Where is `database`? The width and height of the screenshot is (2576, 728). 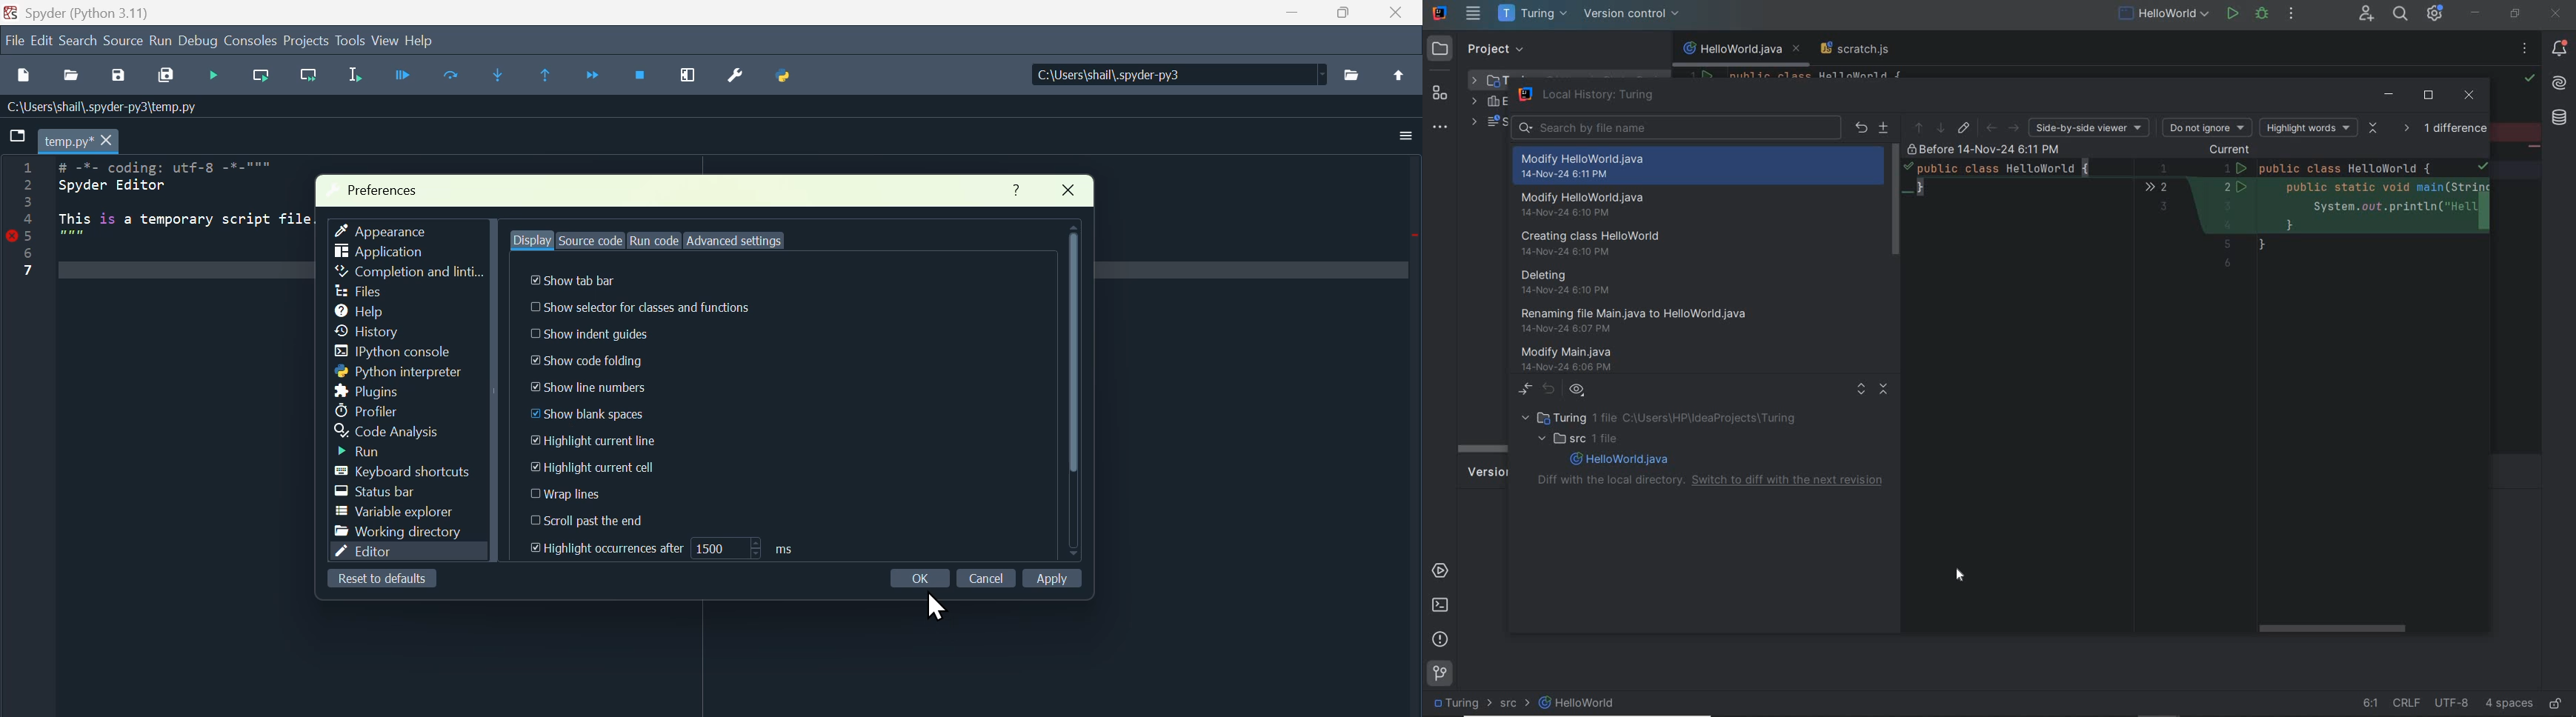 database is located at coordinates (2559, 118).